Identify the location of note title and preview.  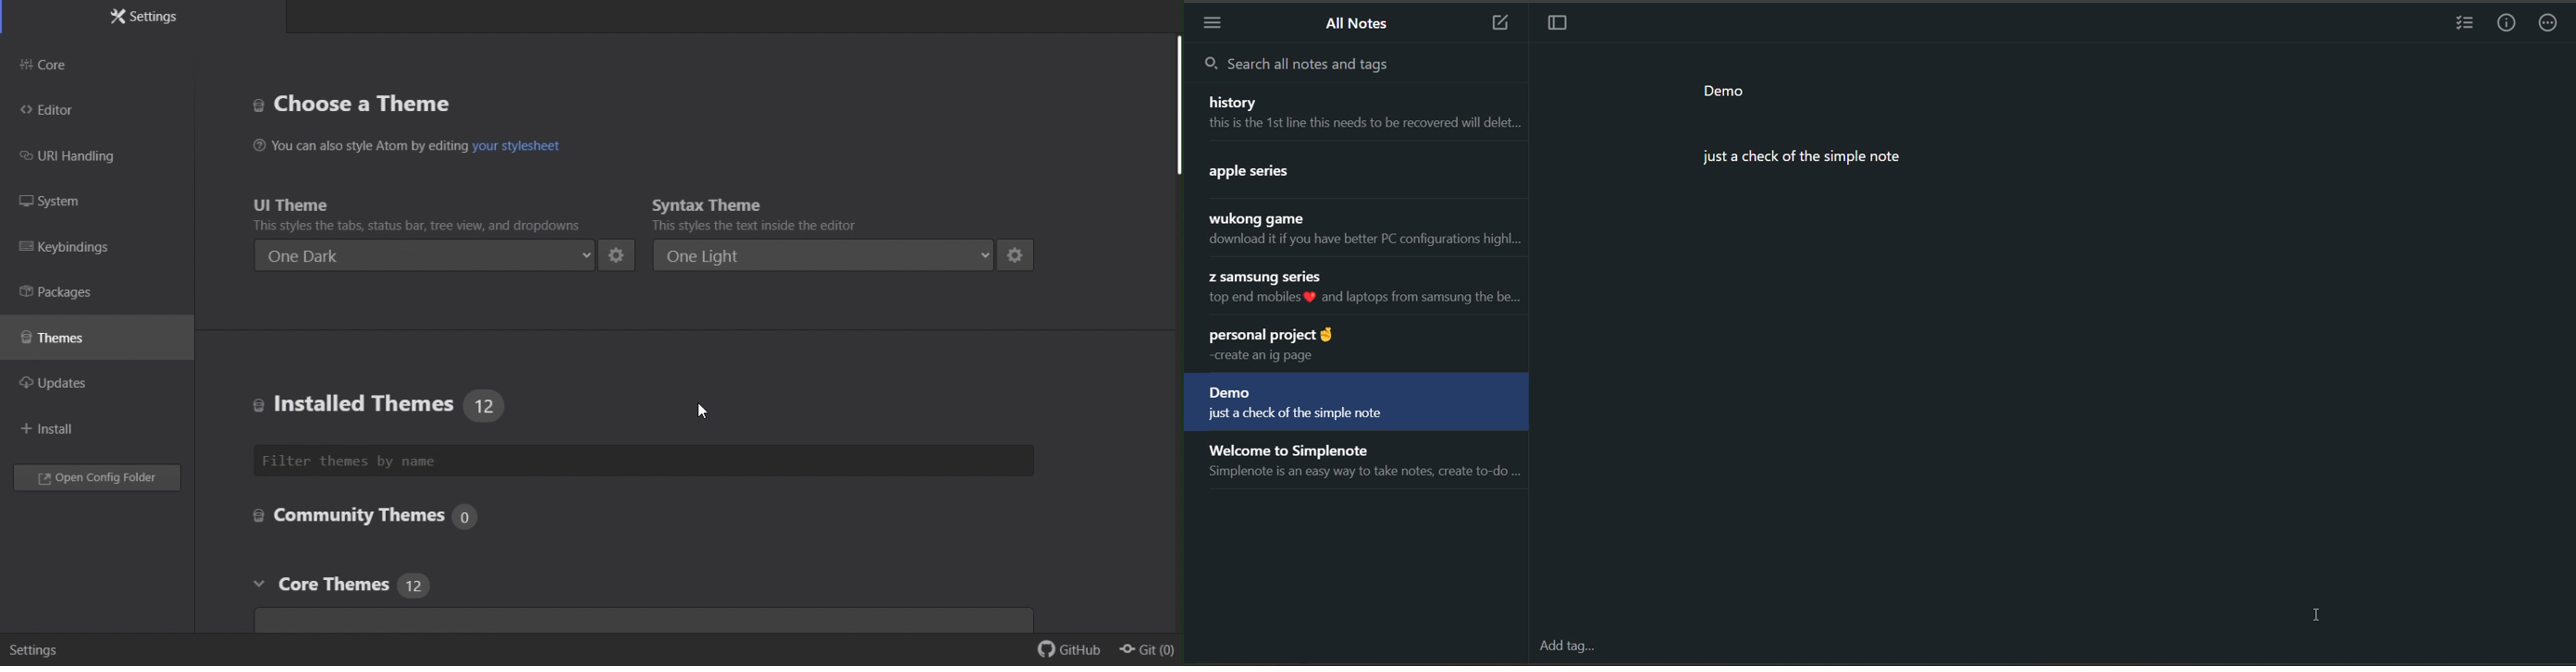
(1362, 464).